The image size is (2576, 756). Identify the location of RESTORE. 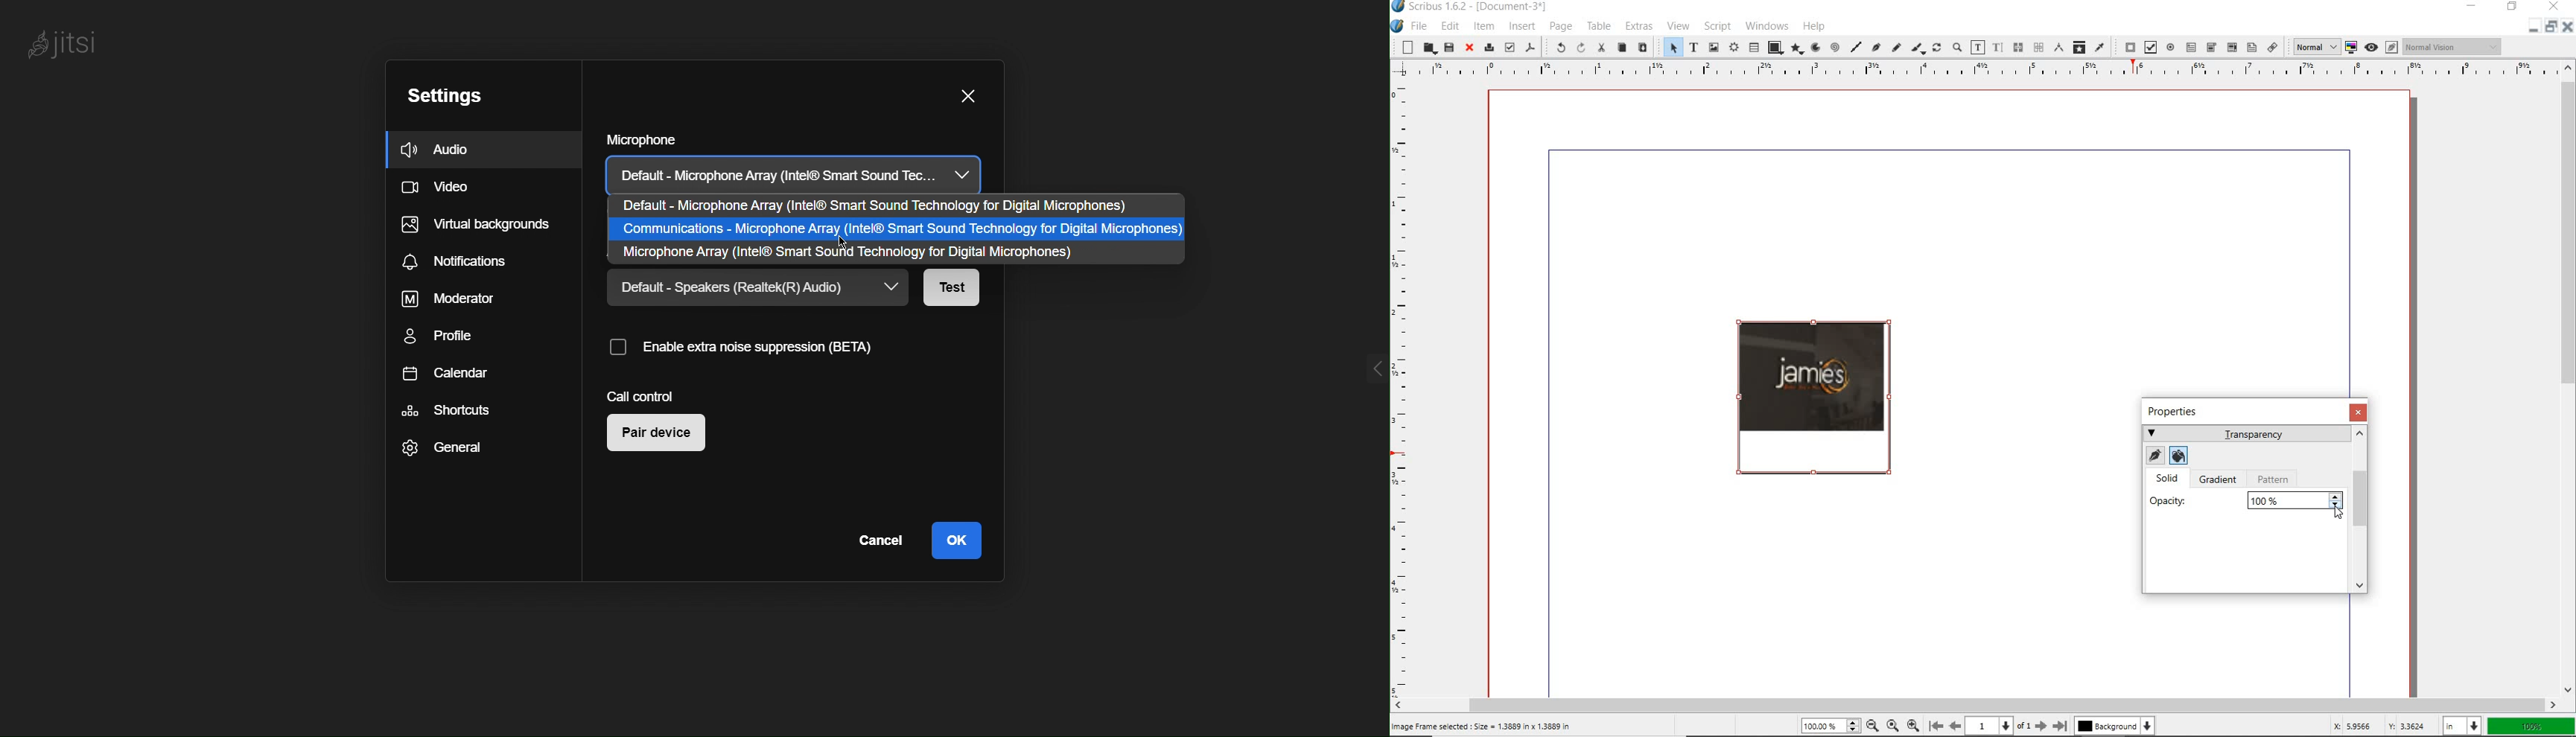
(2513, 7).